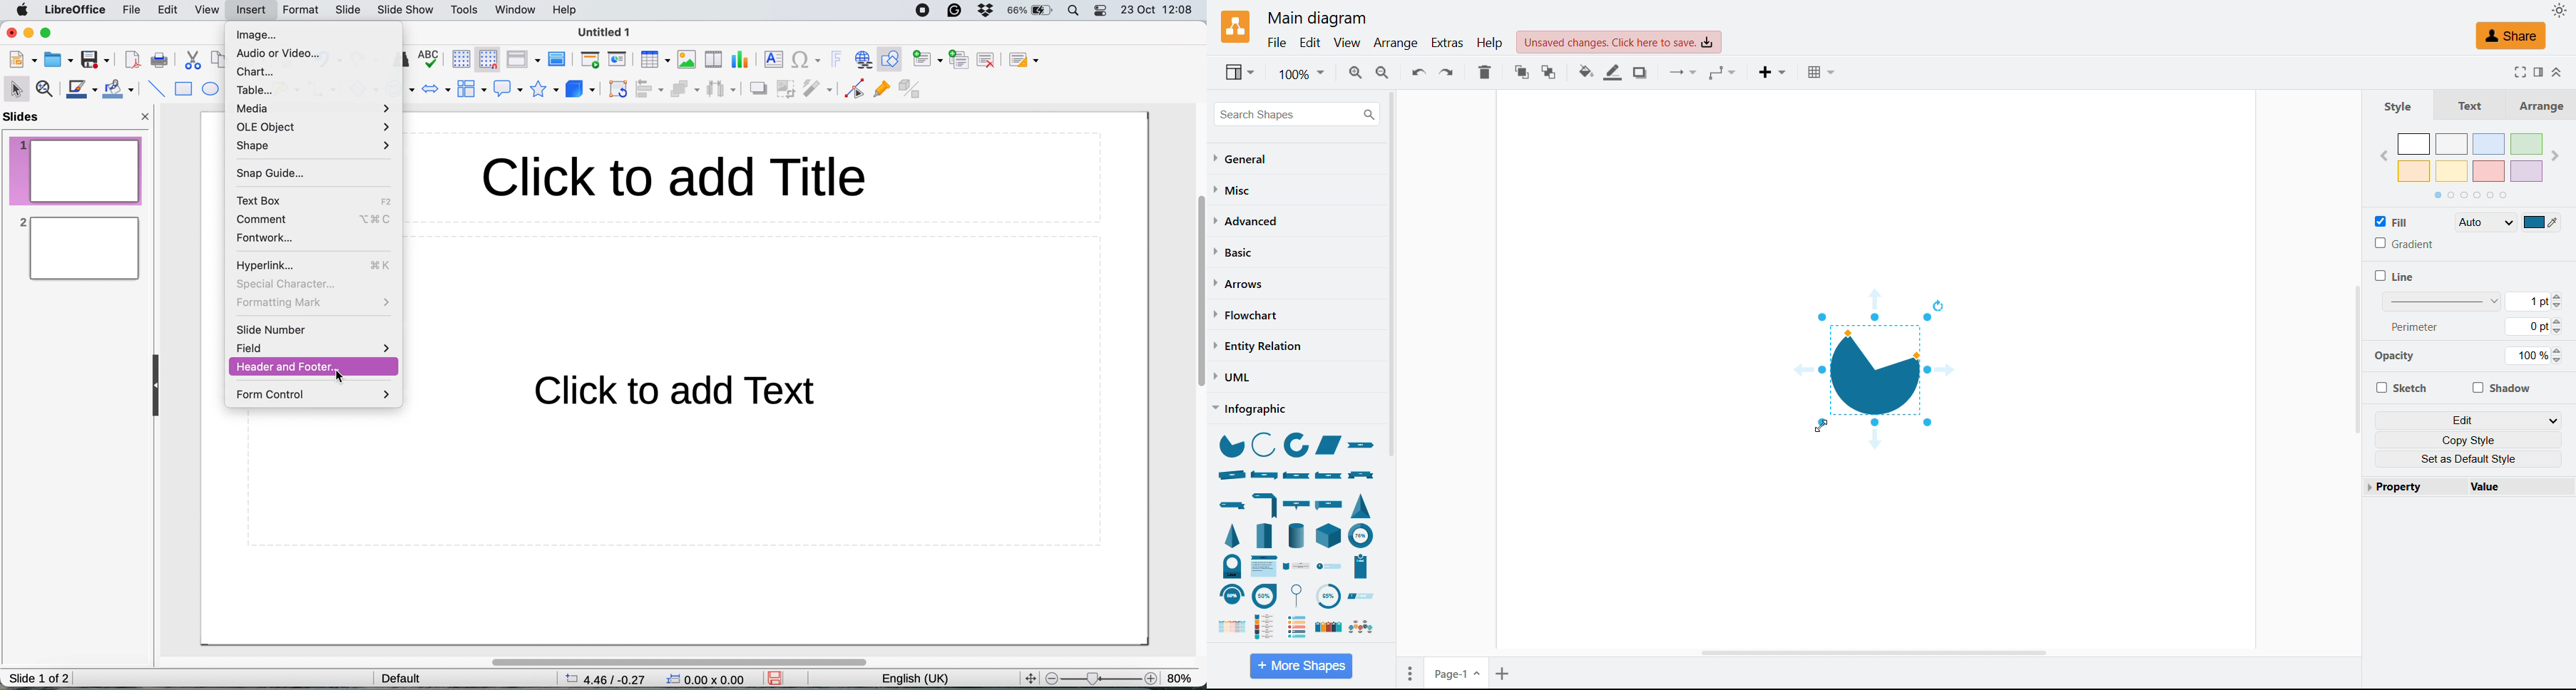  What do you see at coordinates (2532, 326) in the screenshot?
I see `Set line perimeter ` at bounding box center [2532, 326].